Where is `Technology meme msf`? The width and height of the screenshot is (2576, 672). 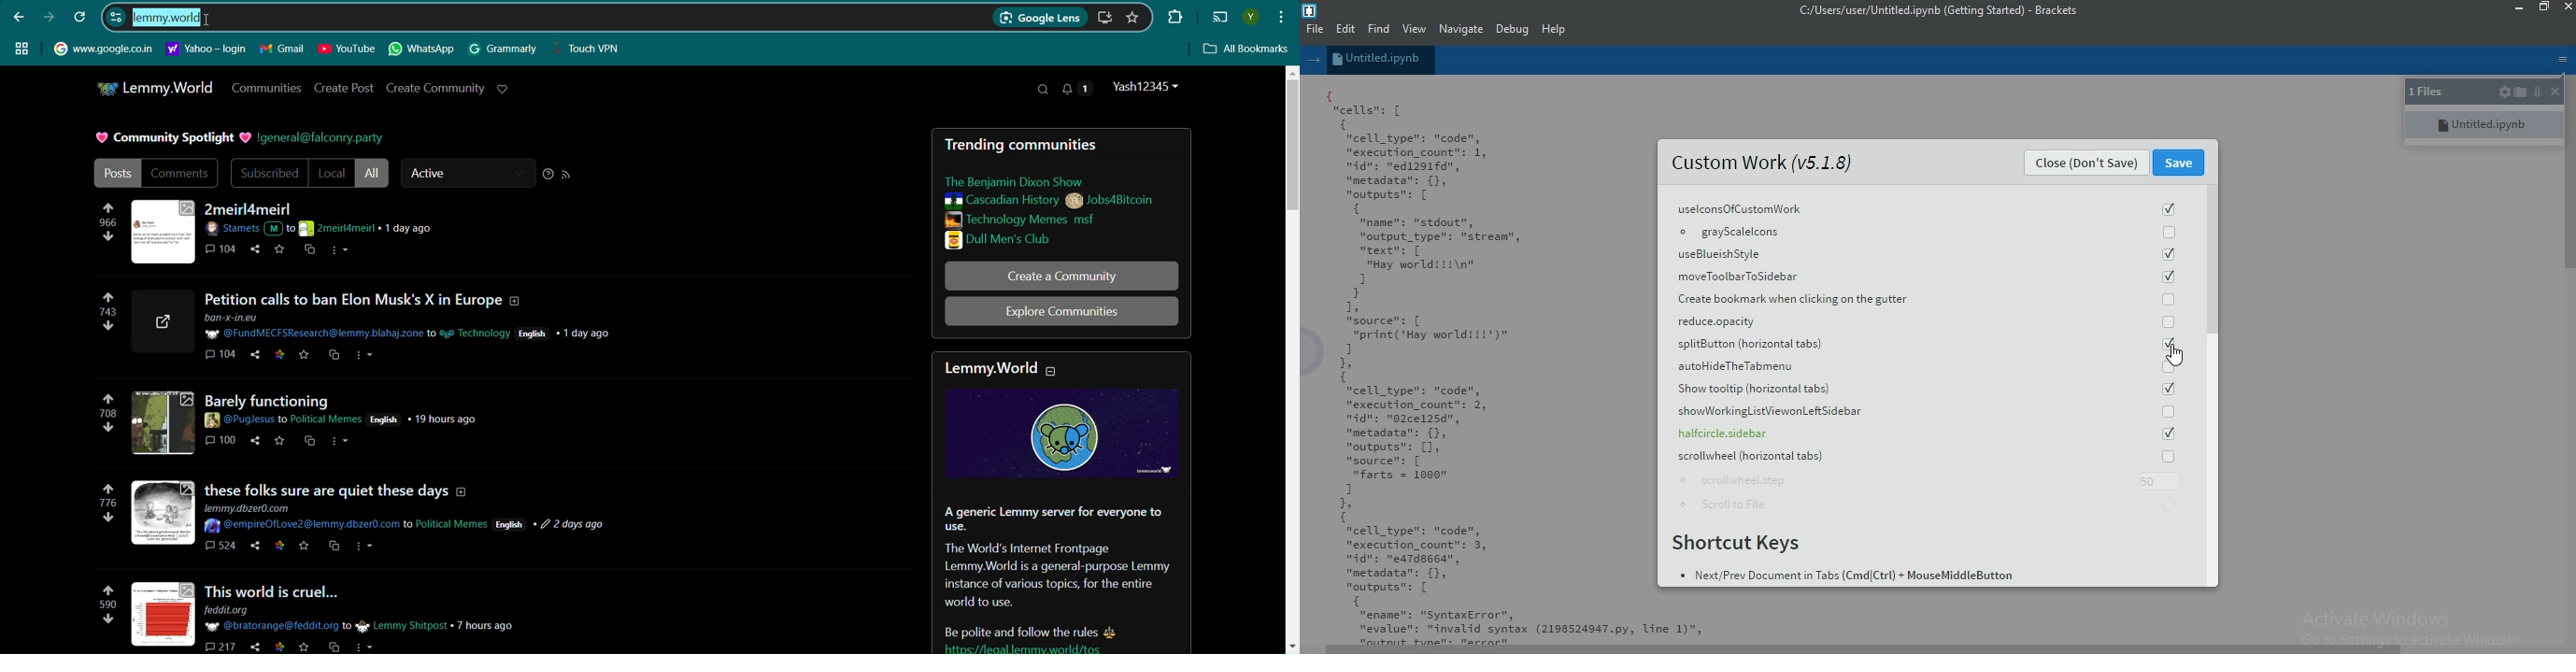
Technology meme msf is located at coordinates (1045, 219).